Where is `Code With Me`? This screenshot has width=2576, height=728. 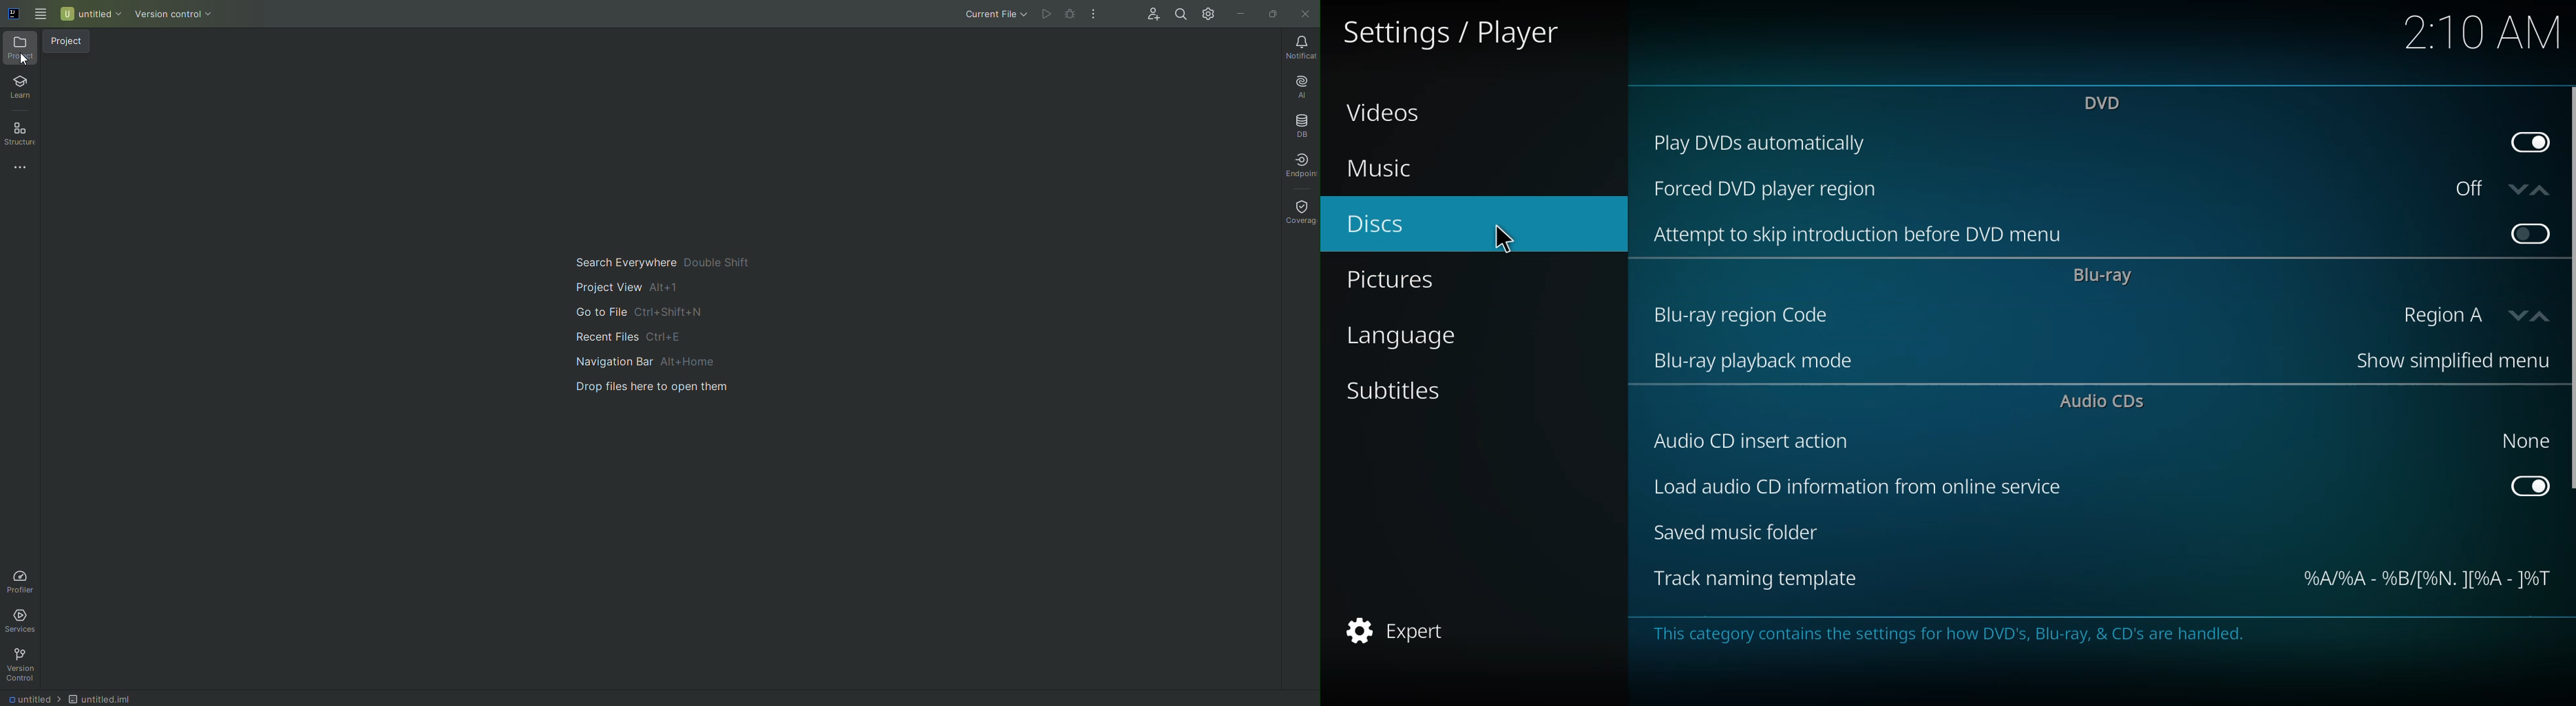 Code With Me is located at coordinates (1150, 16).